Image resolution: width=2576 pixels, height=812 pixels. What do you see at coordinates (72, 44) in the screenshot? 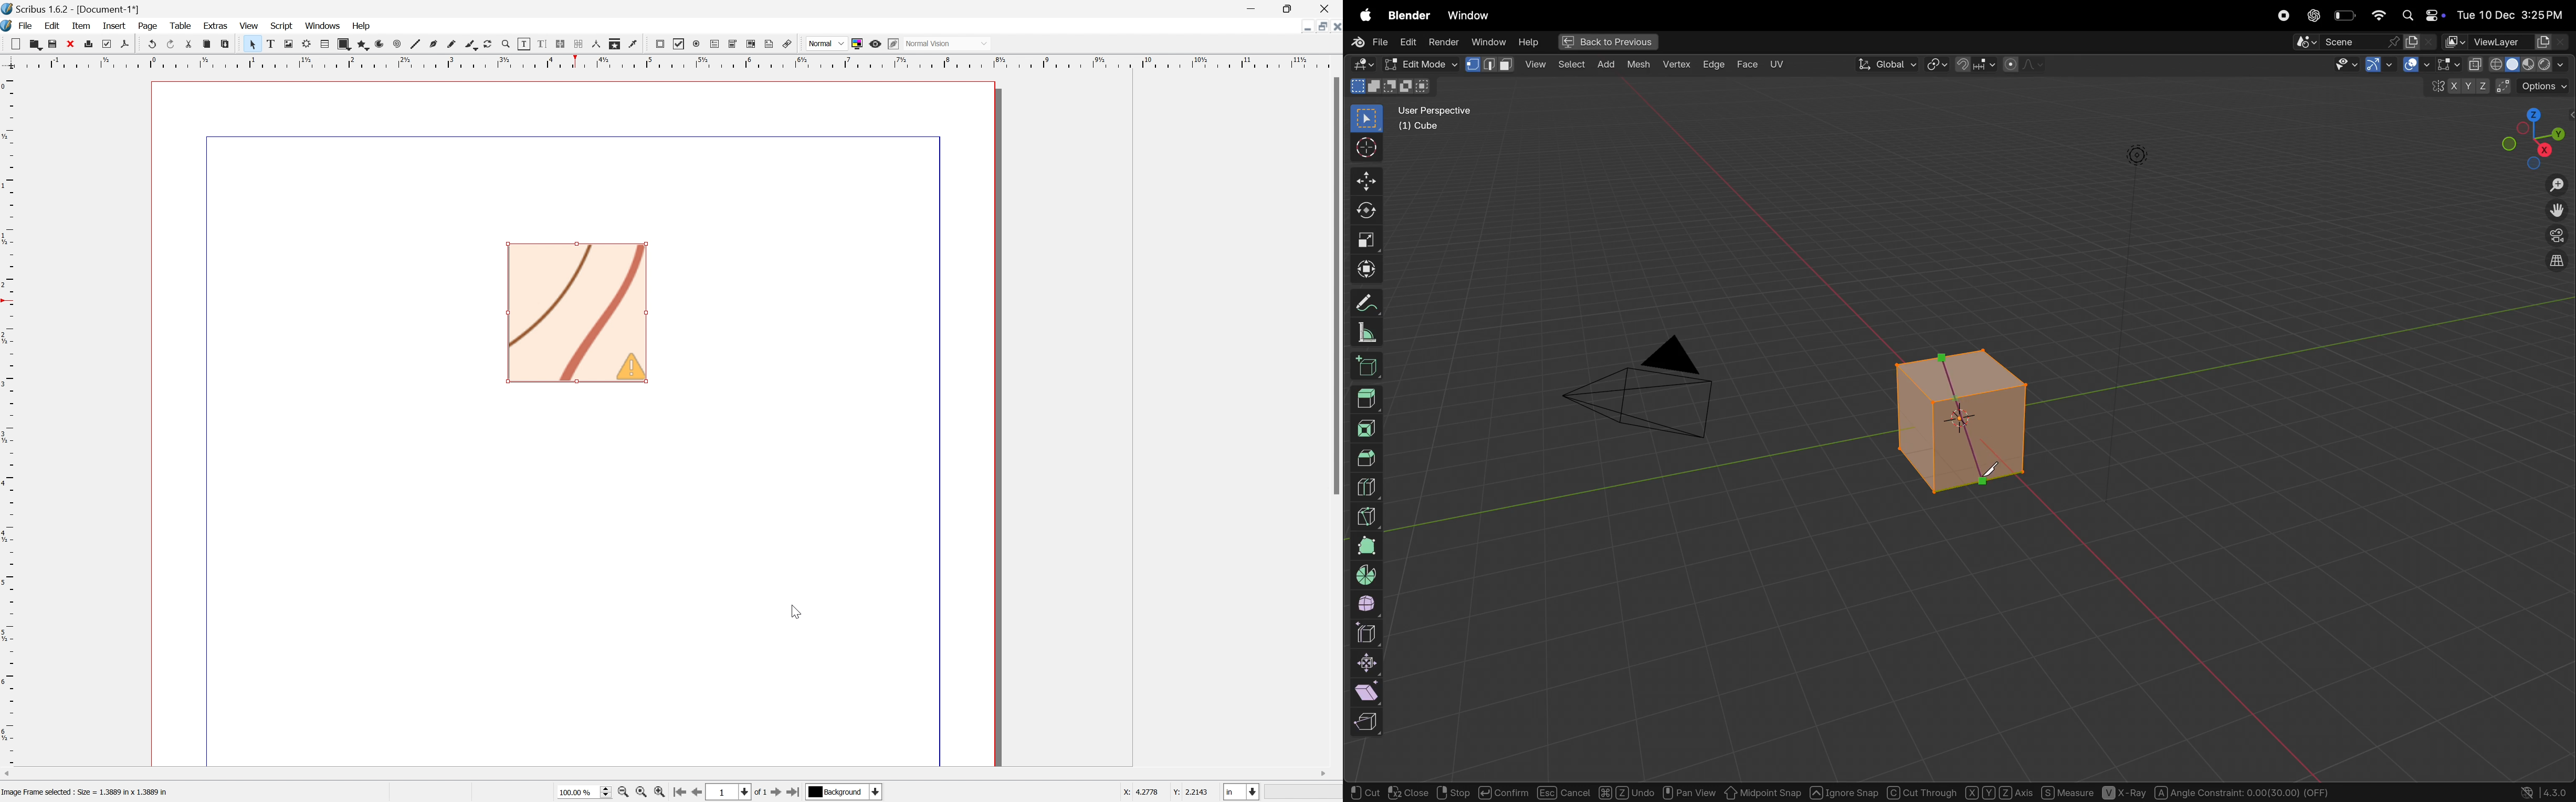
I see `Close` at bounding box center [72, 44].